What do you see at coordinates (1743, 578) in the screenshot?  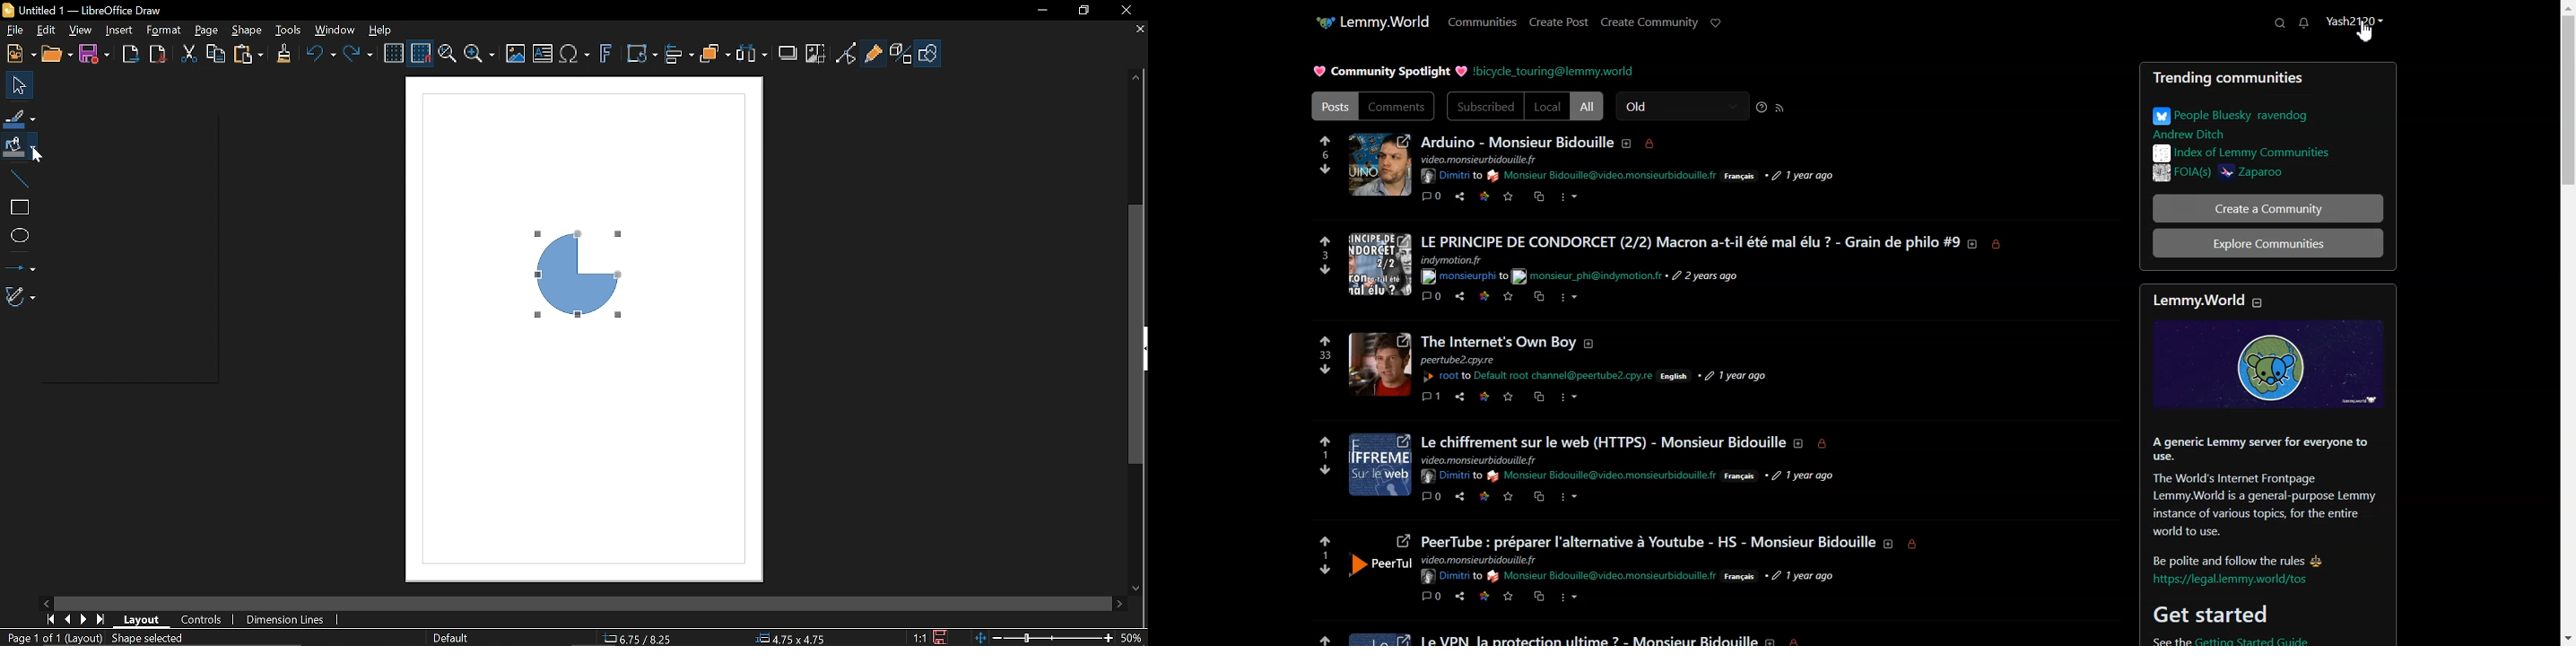 I see `Francais` at bounding box center [1743, 578].